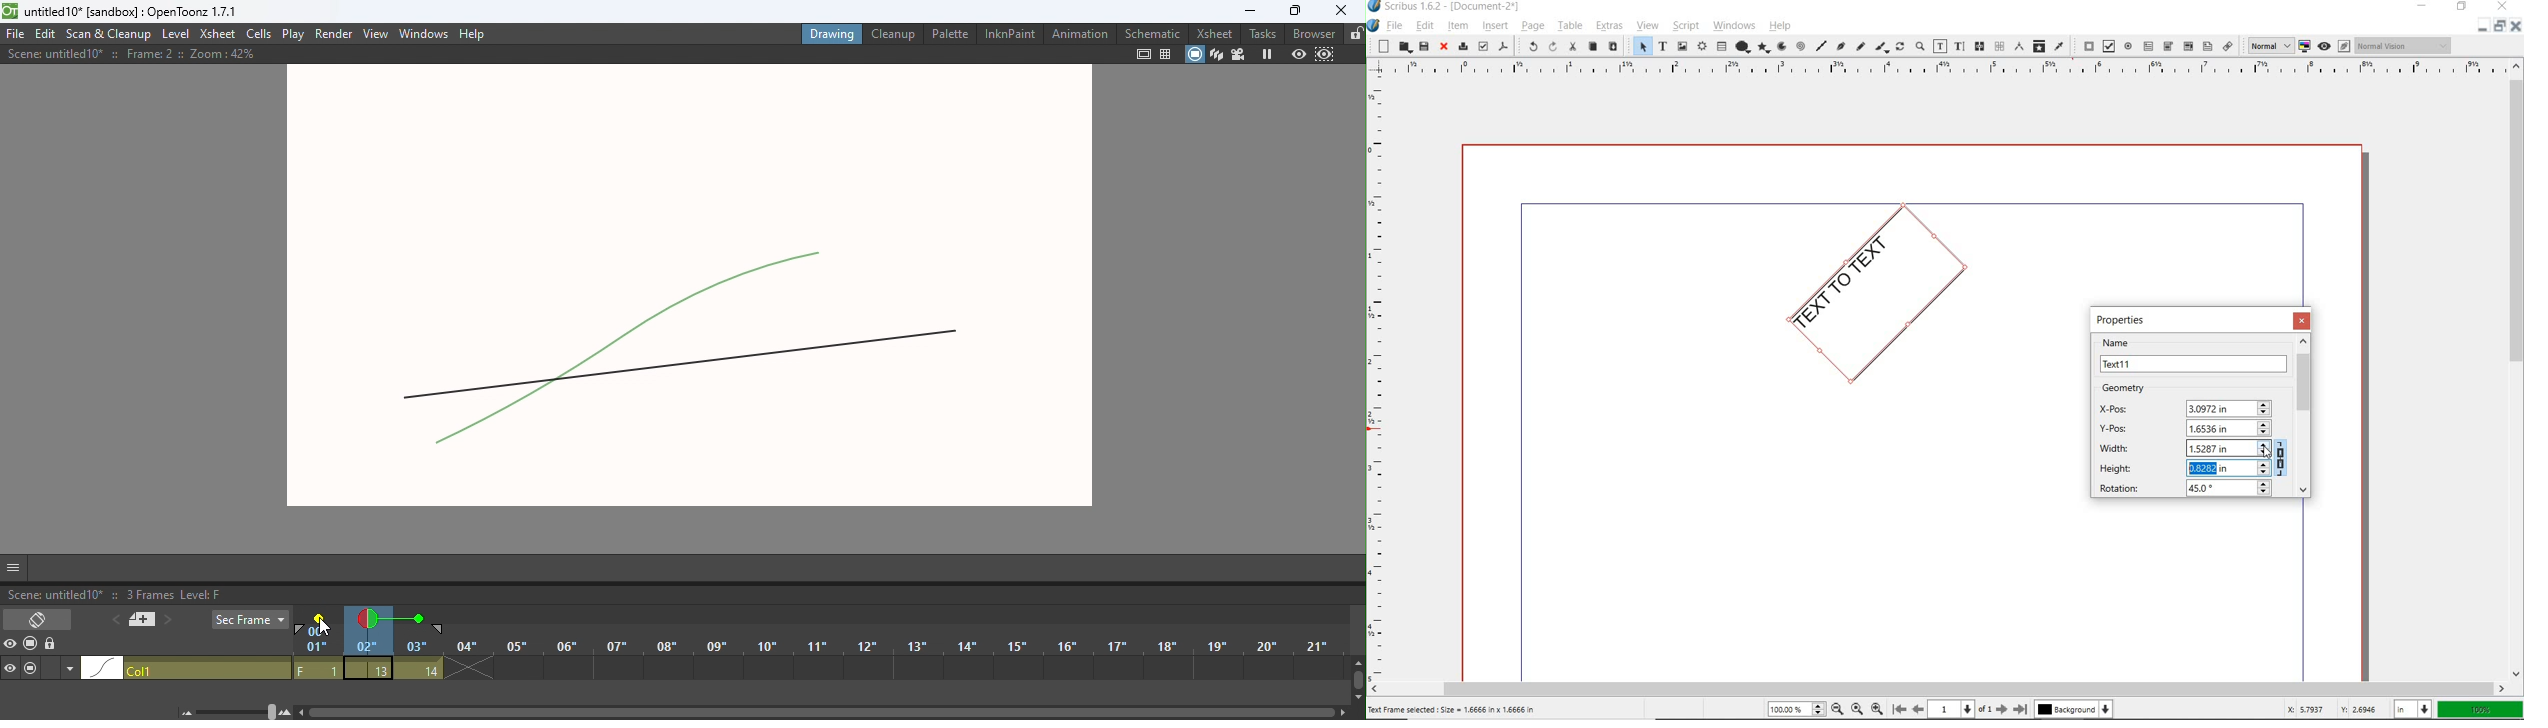  Describe the element at coordinates (2188, 47) in the screenshot. I see `pdf combo box` at that location.